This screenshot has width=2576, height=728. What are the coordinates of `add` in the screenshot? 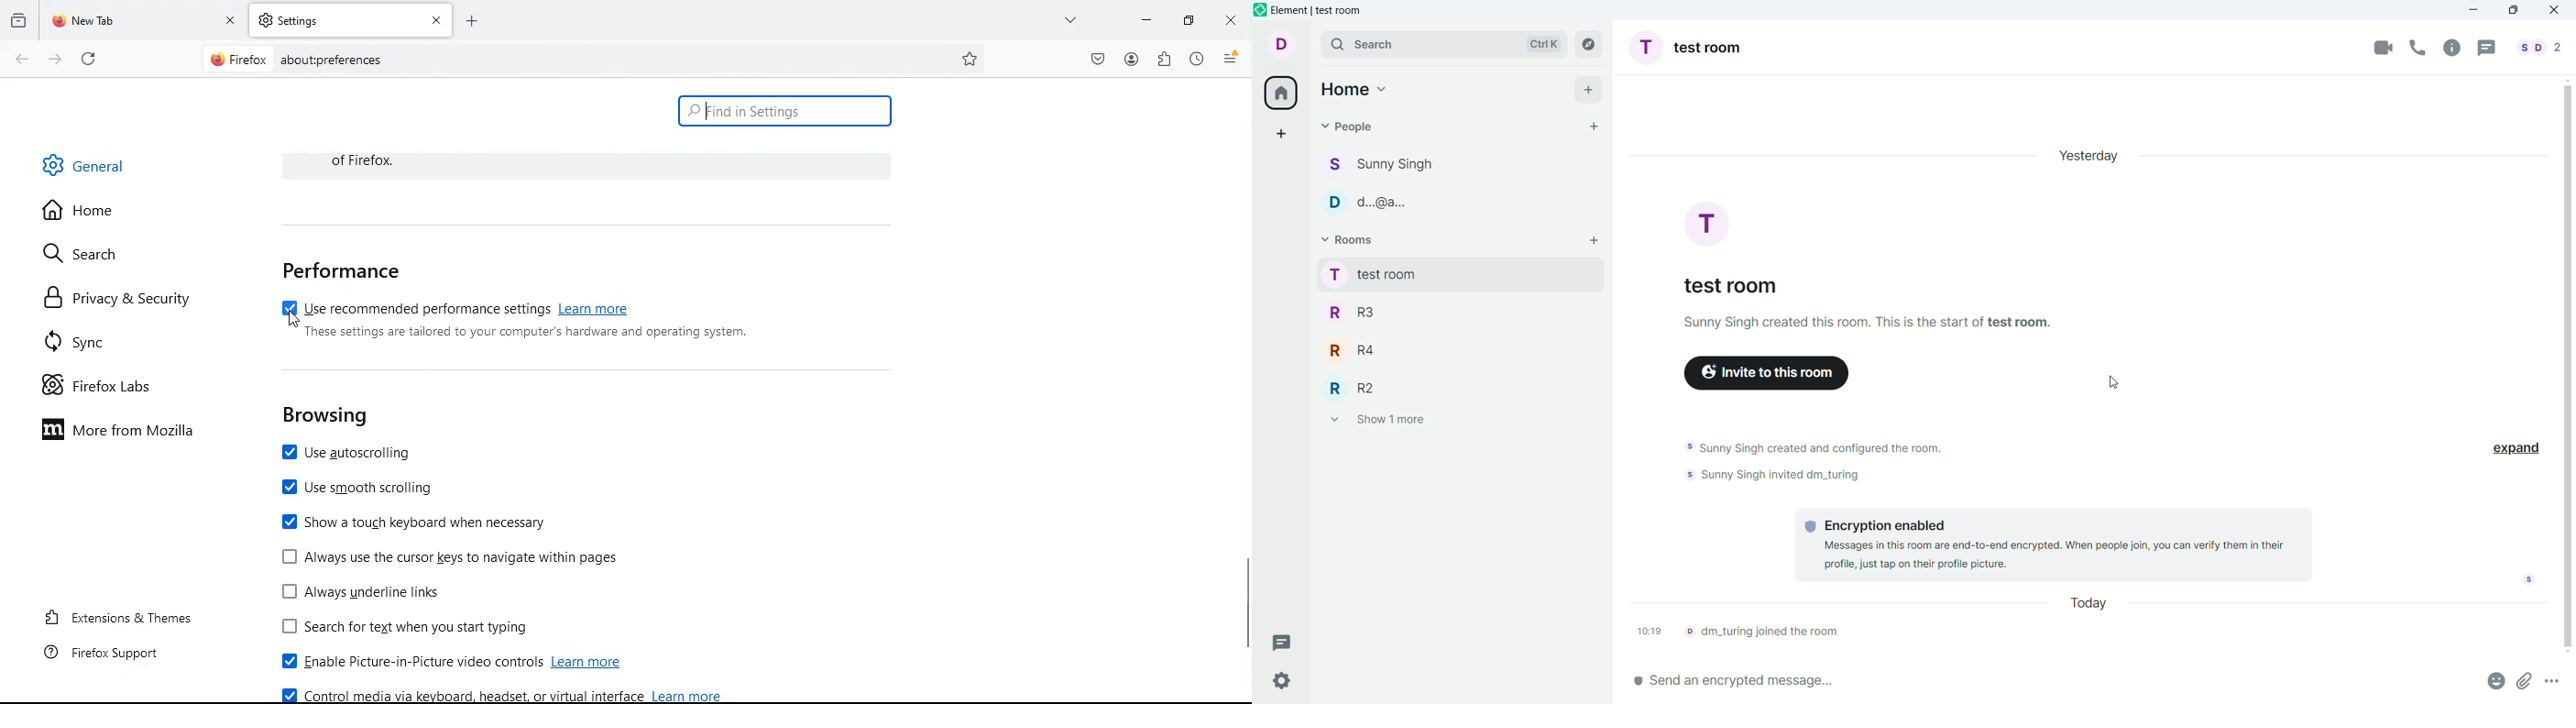 It's located at (1588, 89).